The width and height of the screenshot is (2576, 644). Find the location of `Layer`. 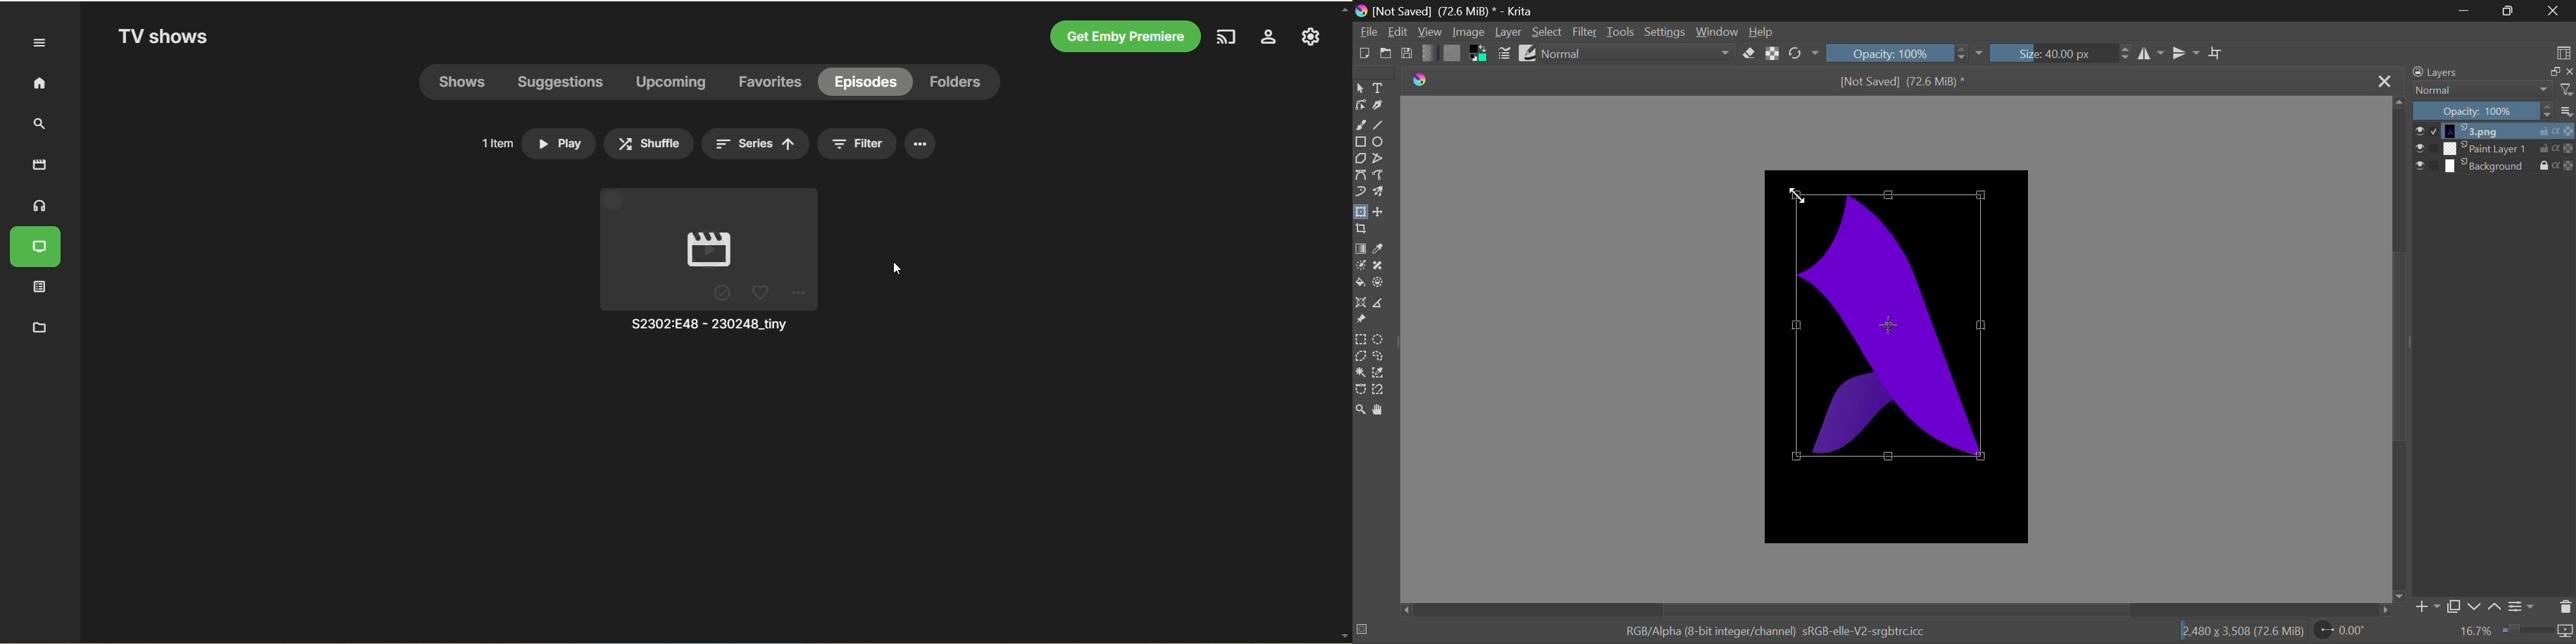

Layer is located at coordinates (1509, 32).